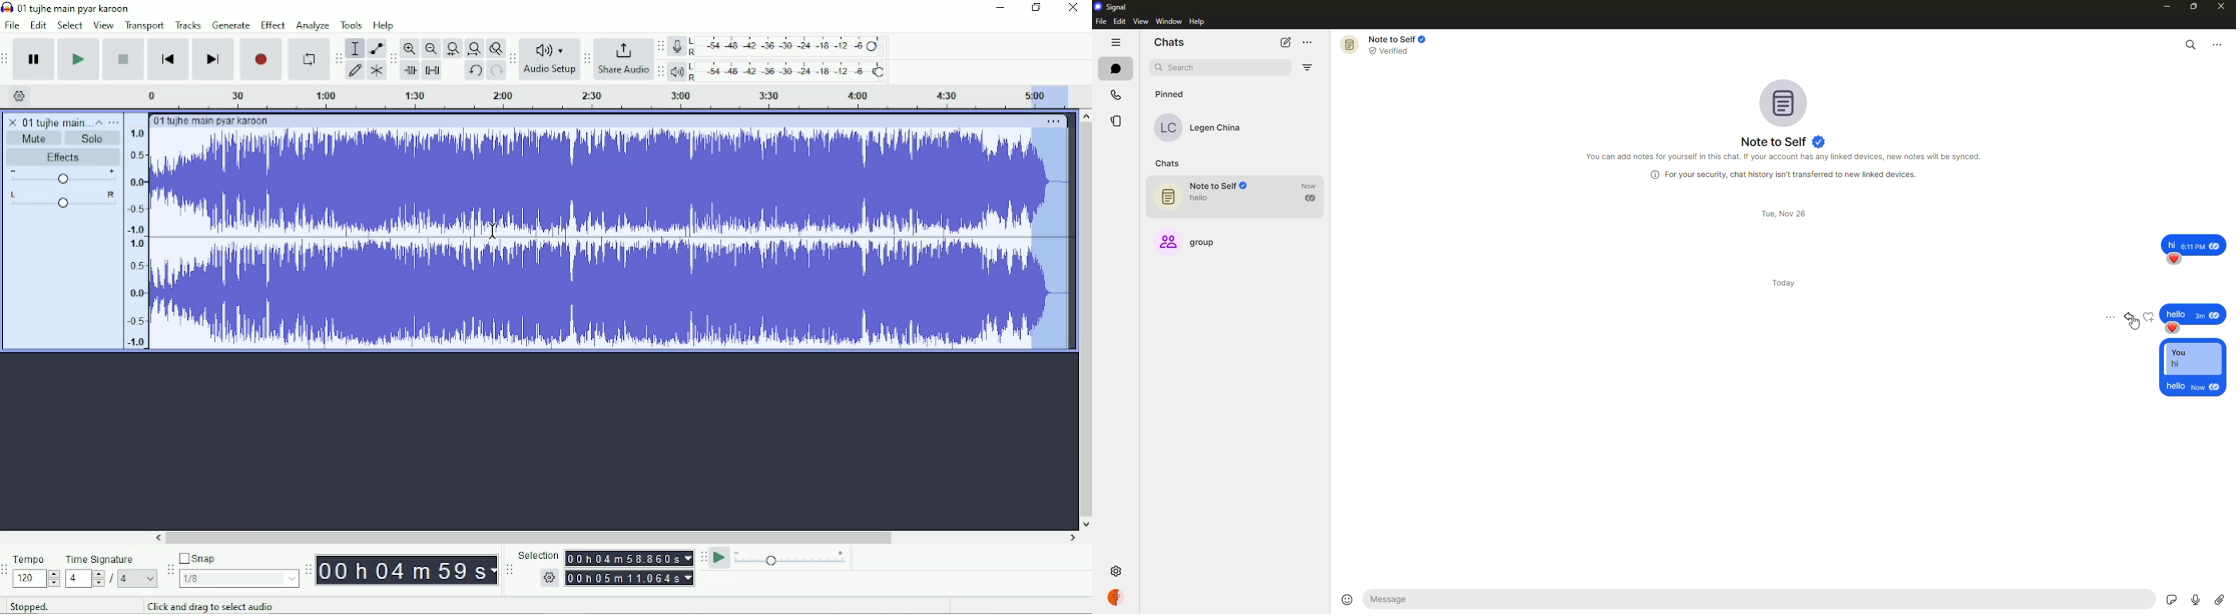  Describe the element at coordinates (661, 47) in the screenshot. I see `Audacity recording meter toolbar` at that location.